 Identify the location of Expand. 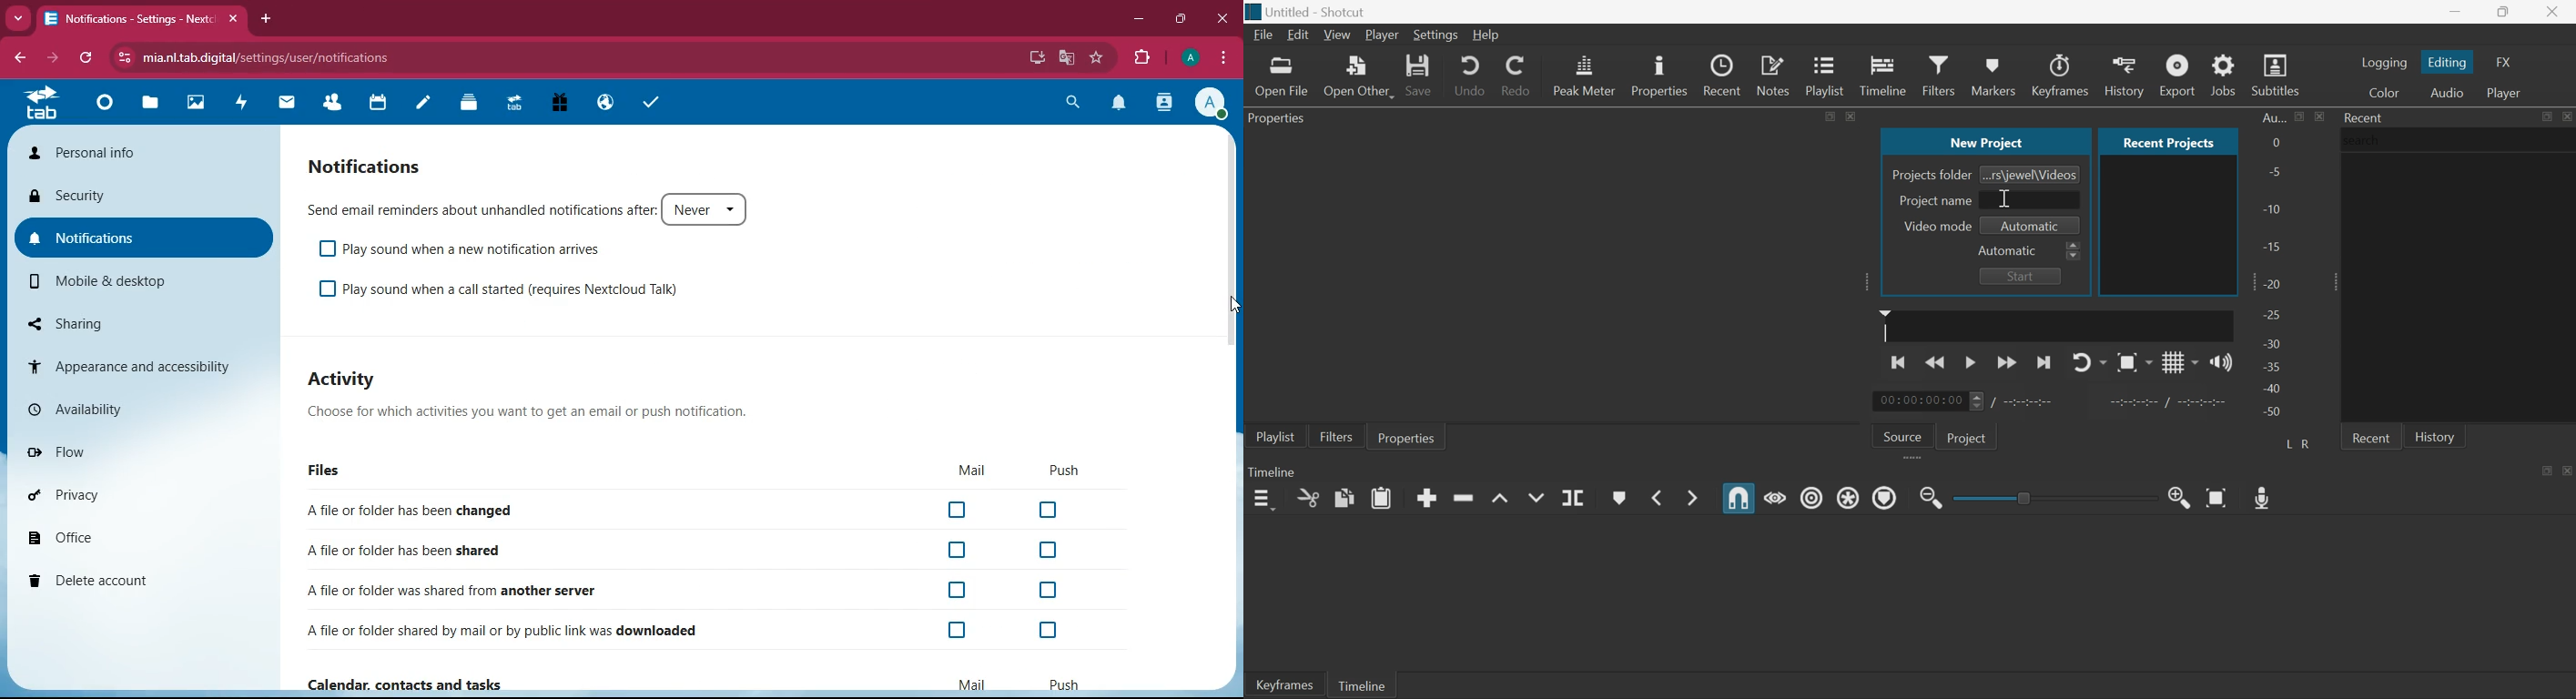
(1868, 281).